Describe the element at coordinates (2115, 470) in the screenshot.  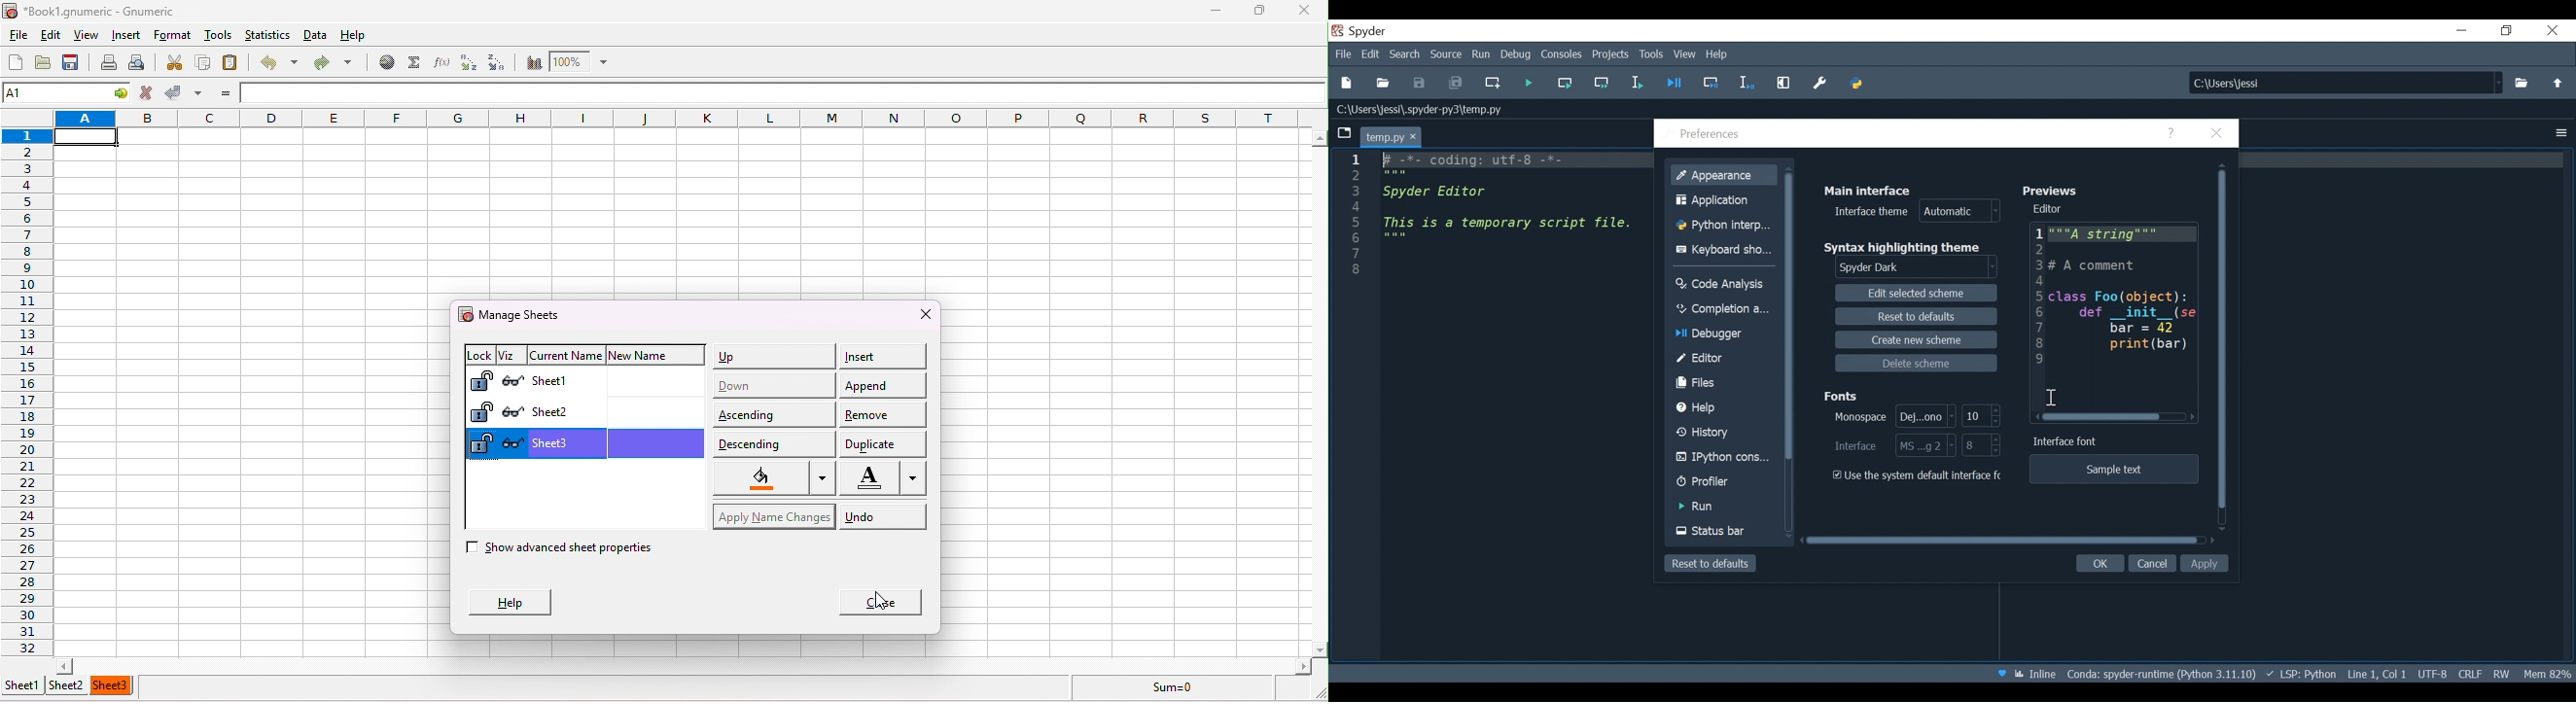
I see `Sample text` at that location.